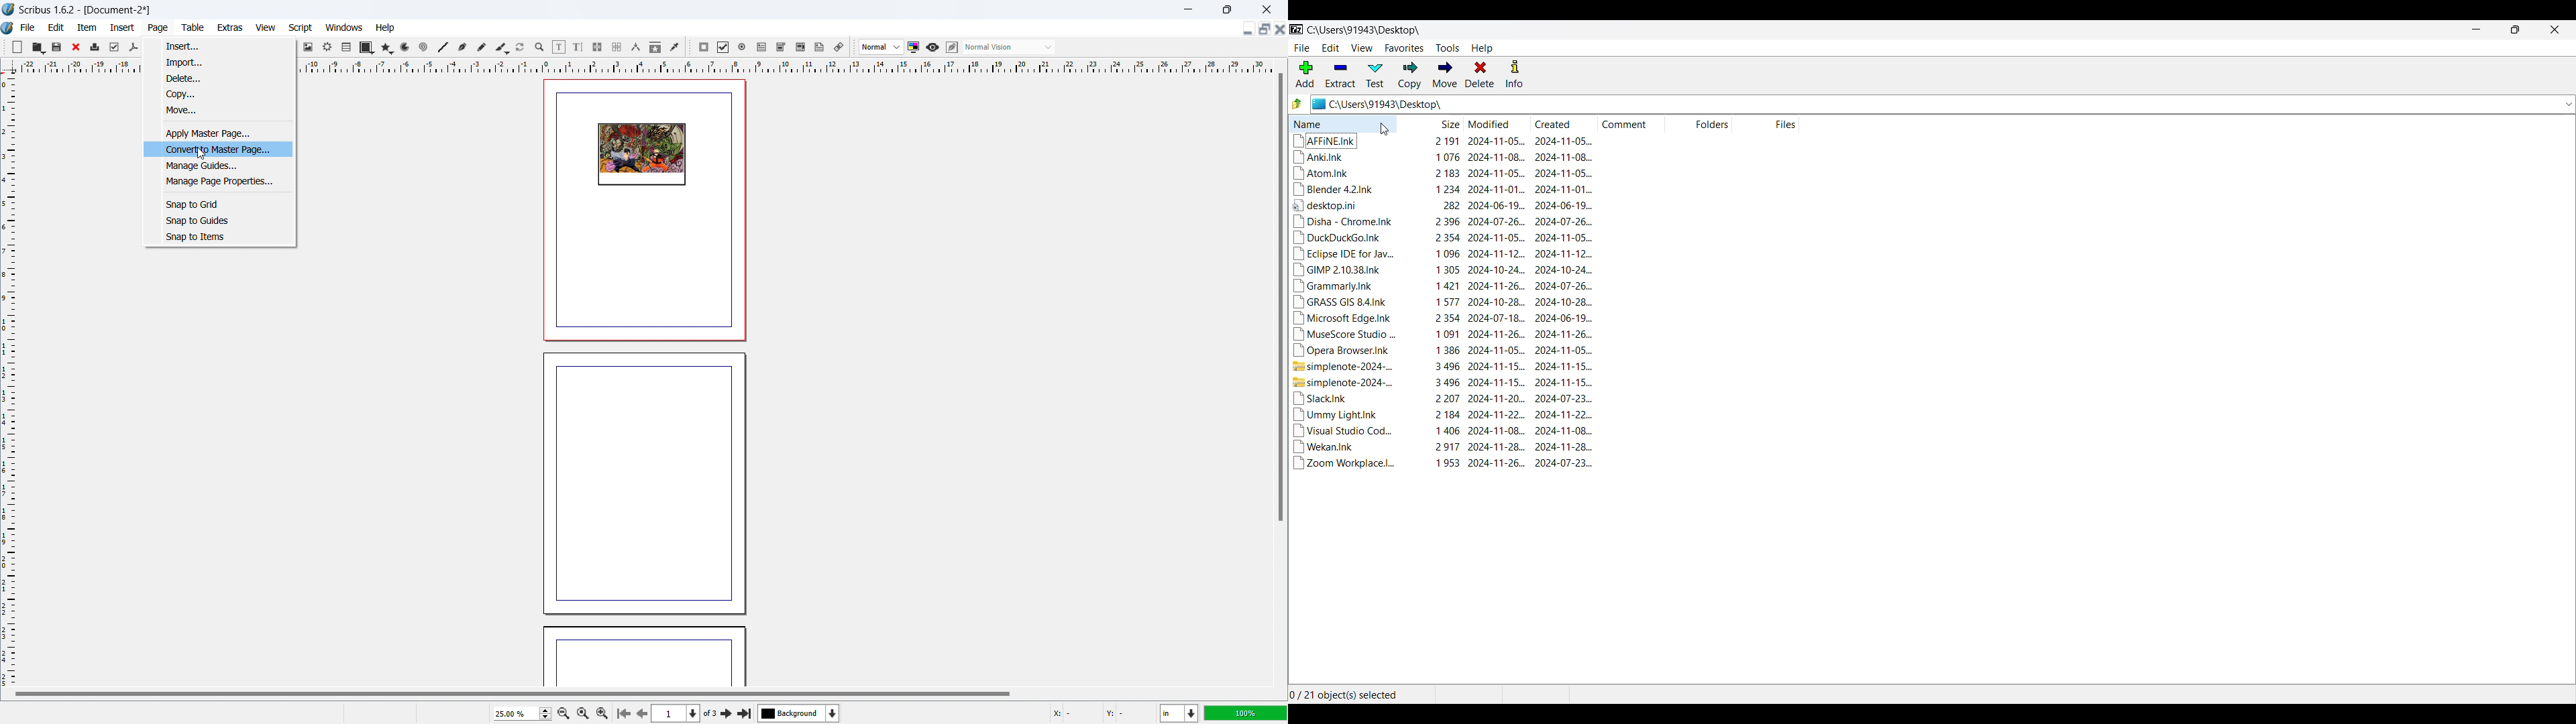  What do you see at coordinates (2555, 29) in the screenshot?
I see `Close` at bounding box center [2555, 29].